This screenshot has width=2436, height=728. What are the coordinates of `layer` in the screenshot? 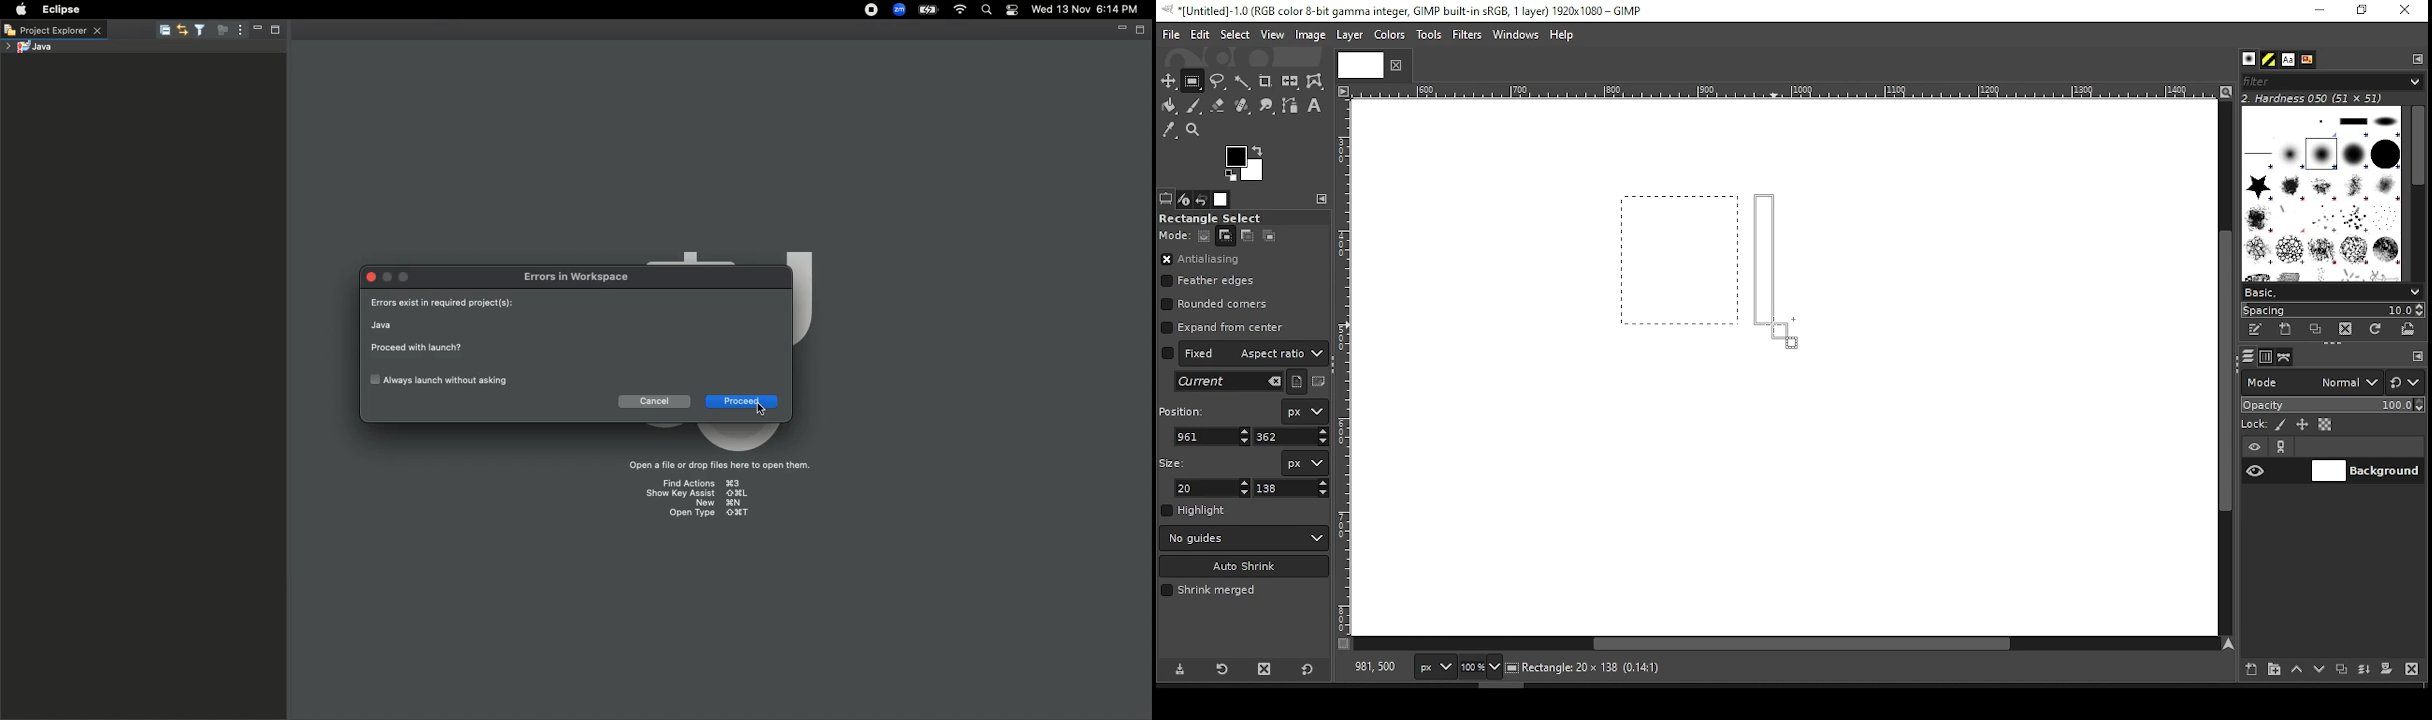 It's located at (1348, 35).